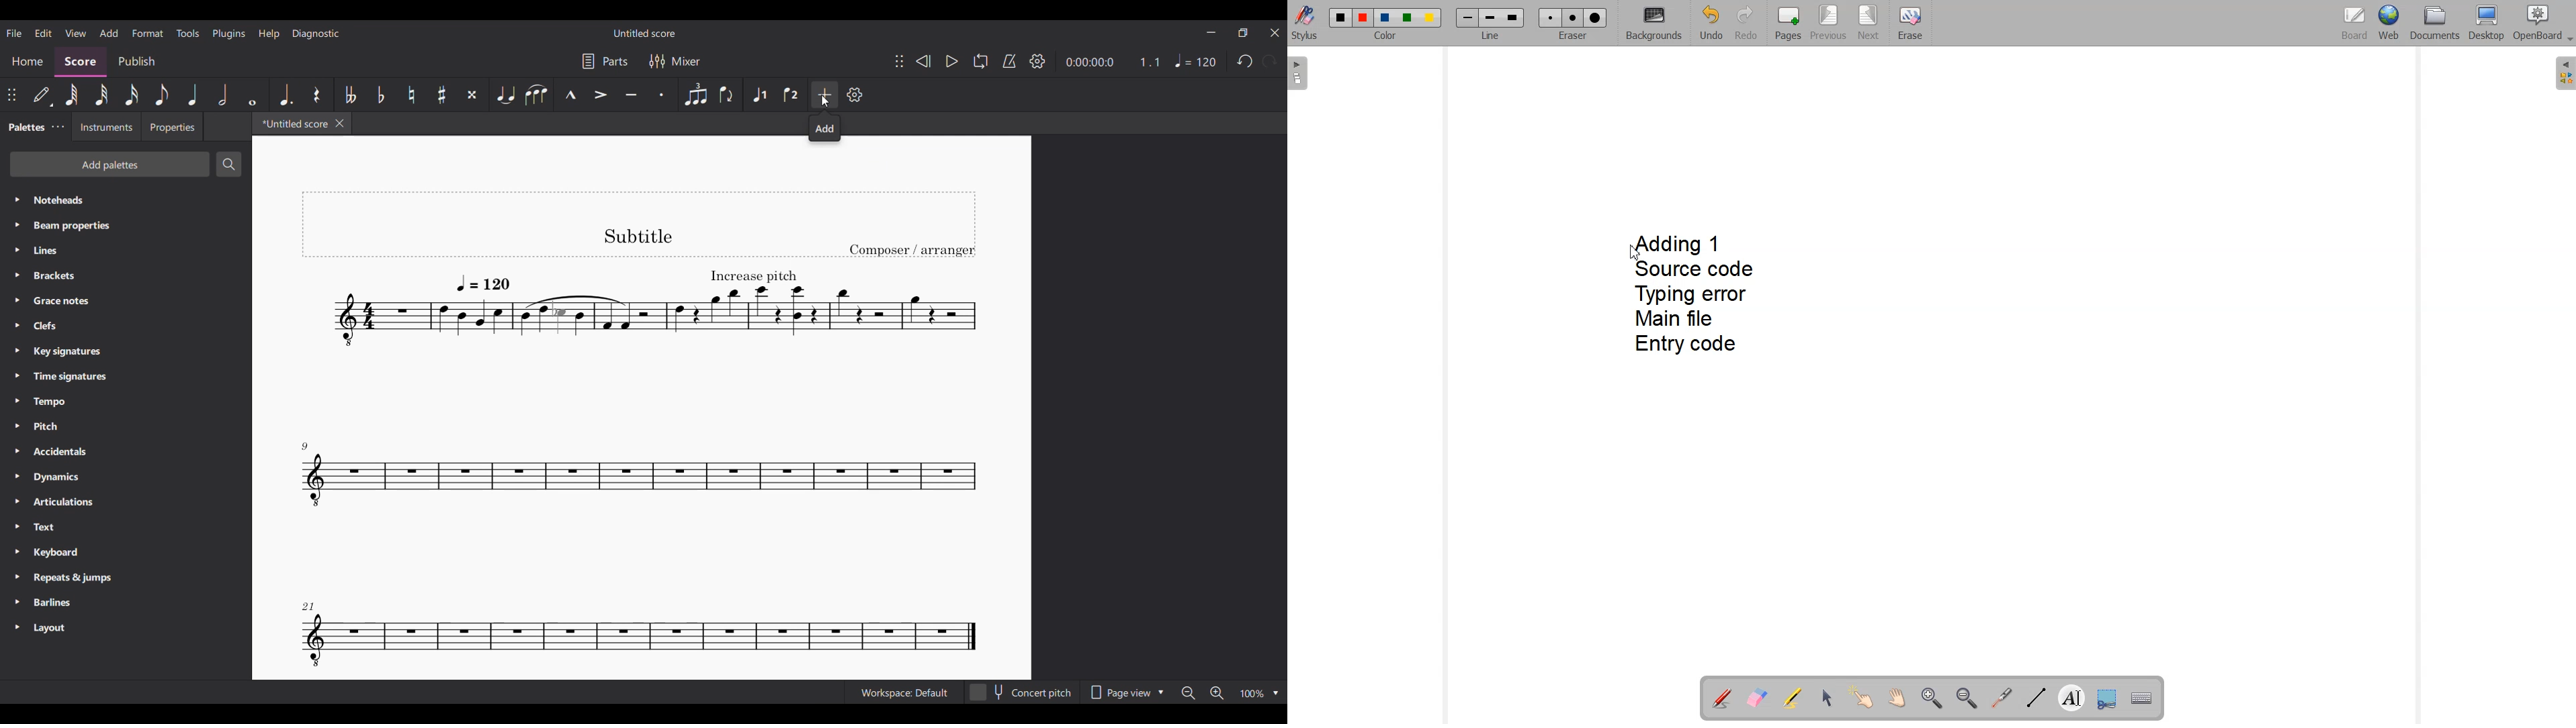 Image resolution: width=2576 pixels, height=728 pixels. I want to click on Redo, so click(1744, 22).